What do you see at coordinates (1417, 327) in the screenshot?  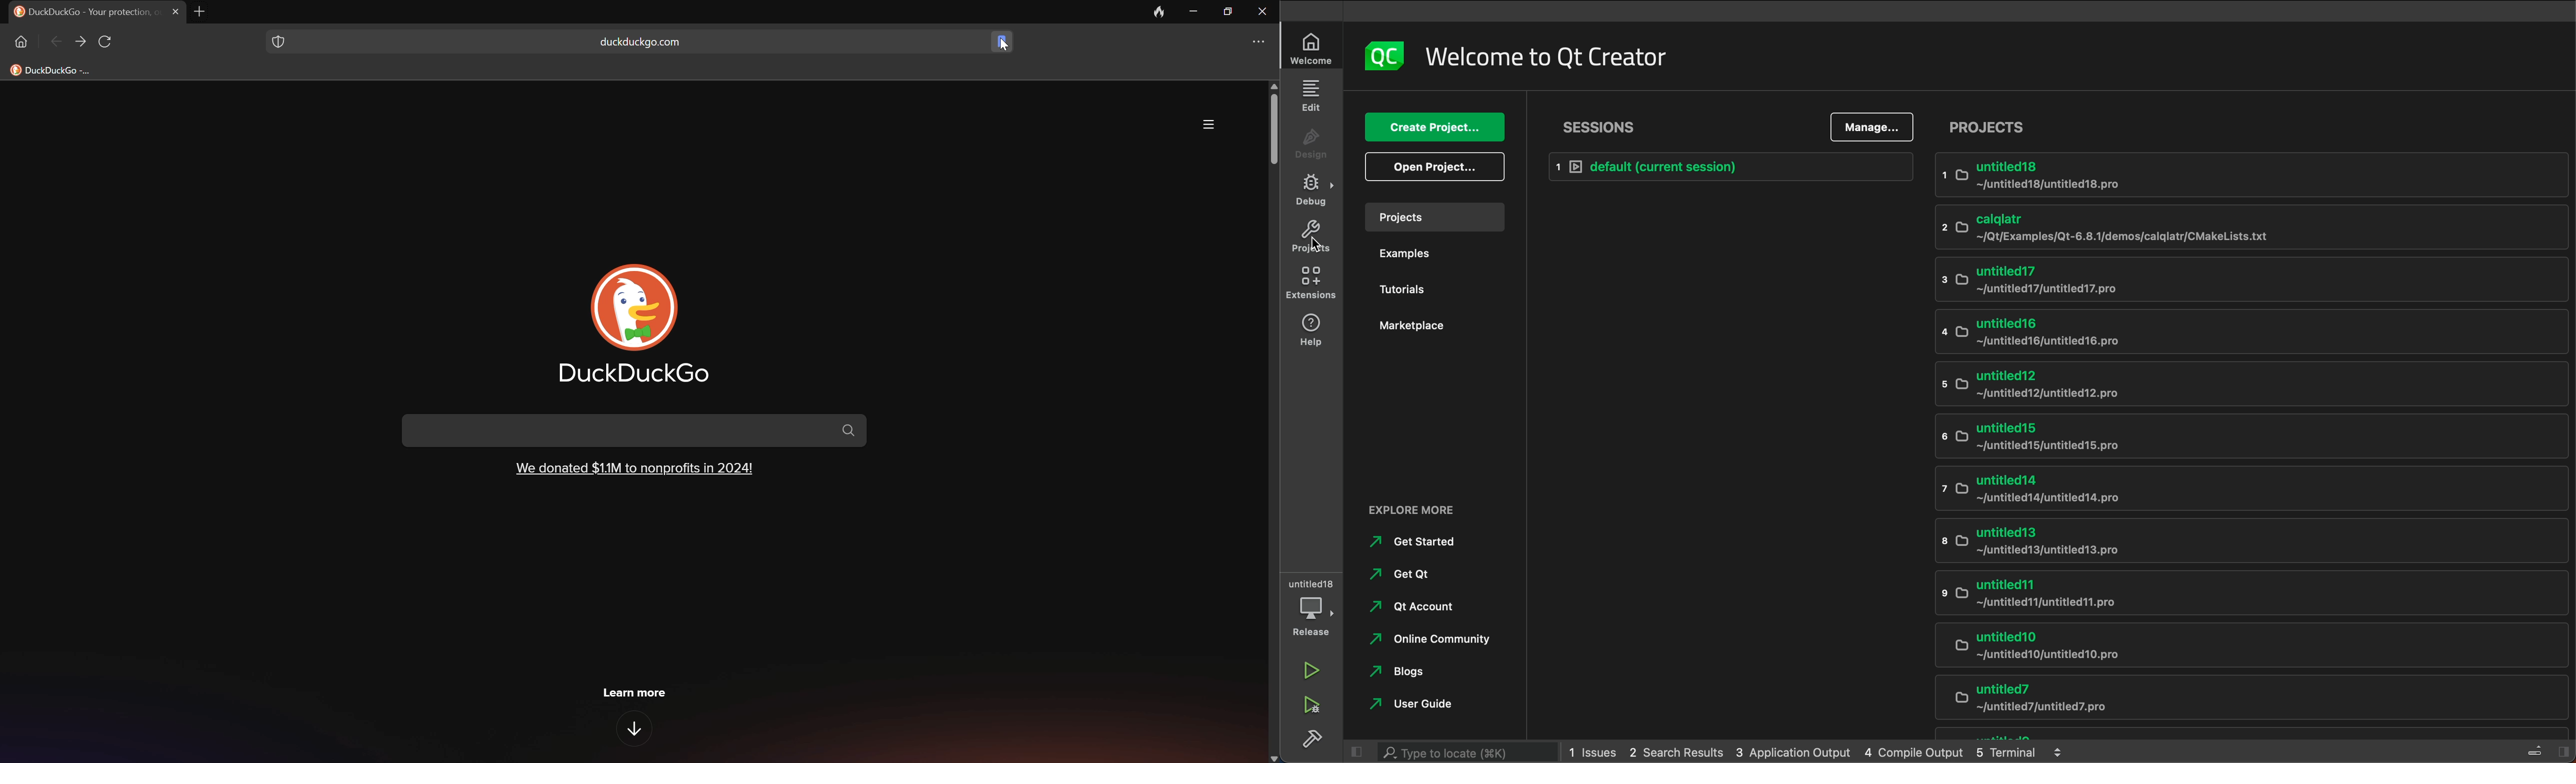 I see `marketplace` at bounding box center [1417, 327].